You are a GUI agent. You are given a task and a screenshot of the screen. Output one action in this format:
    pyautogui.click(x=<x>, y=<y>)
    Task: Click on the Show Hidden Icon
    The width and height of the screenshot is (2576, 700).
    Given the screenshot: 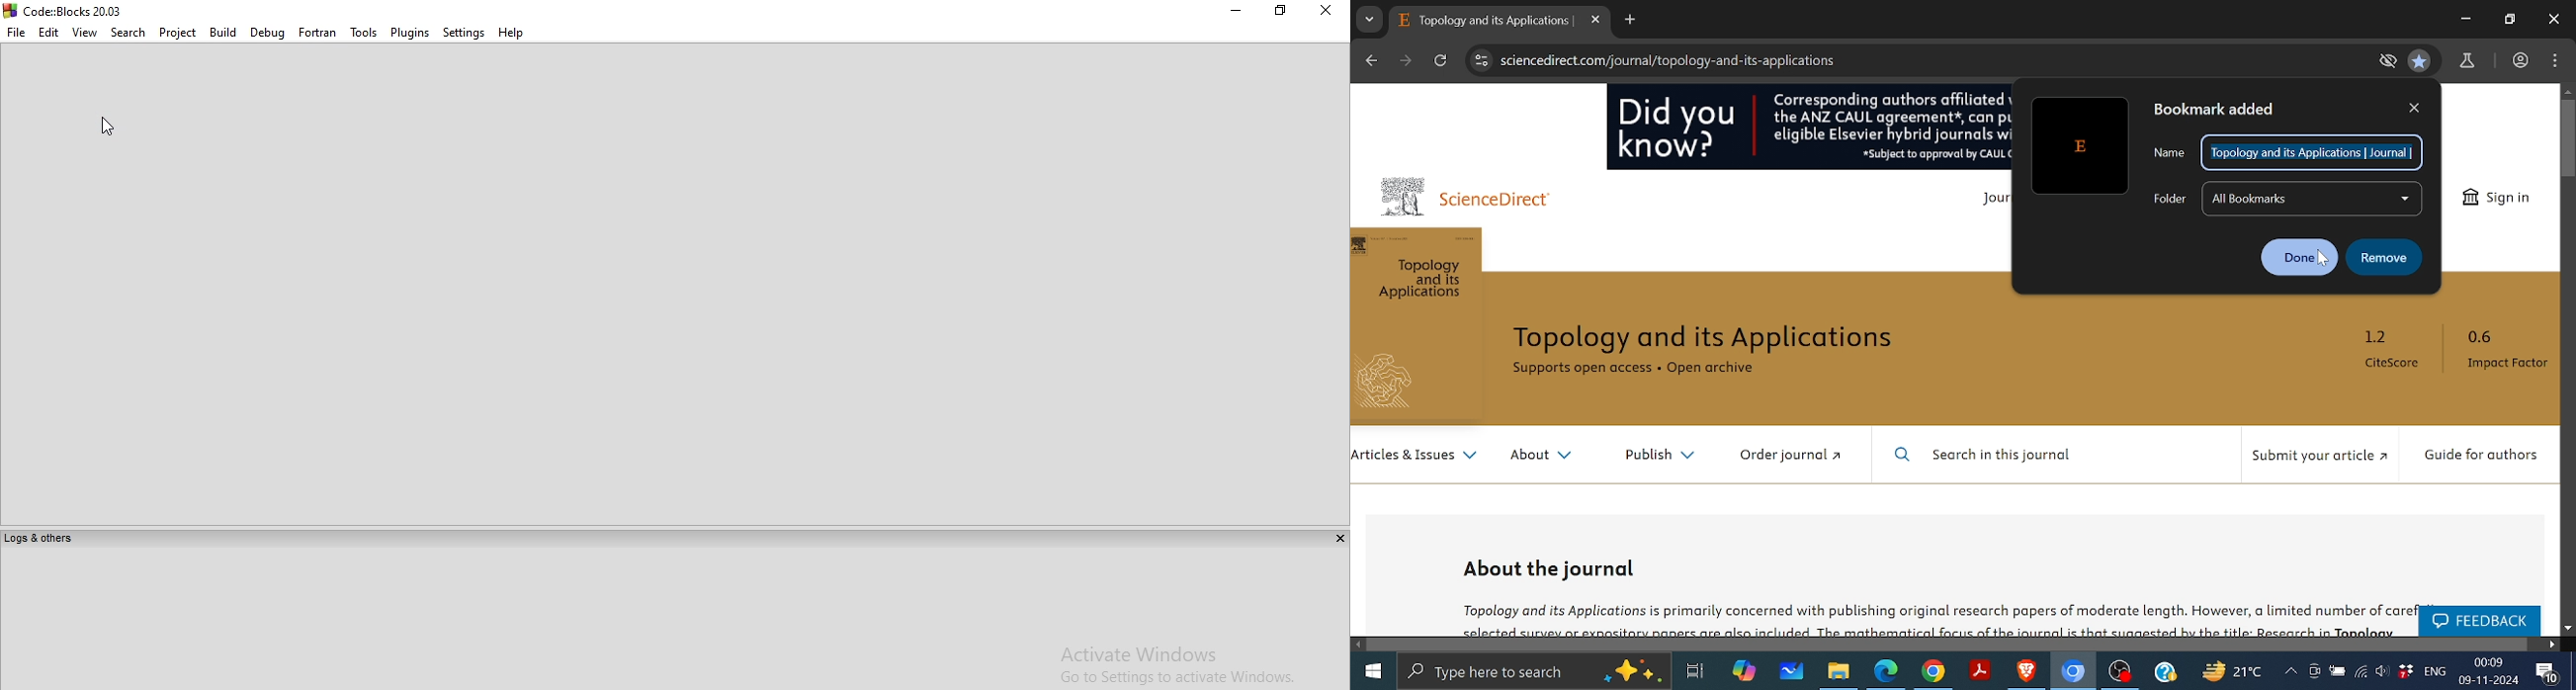 What is the action you would take?
    pyautogui.click(x=2290, y=671)
    